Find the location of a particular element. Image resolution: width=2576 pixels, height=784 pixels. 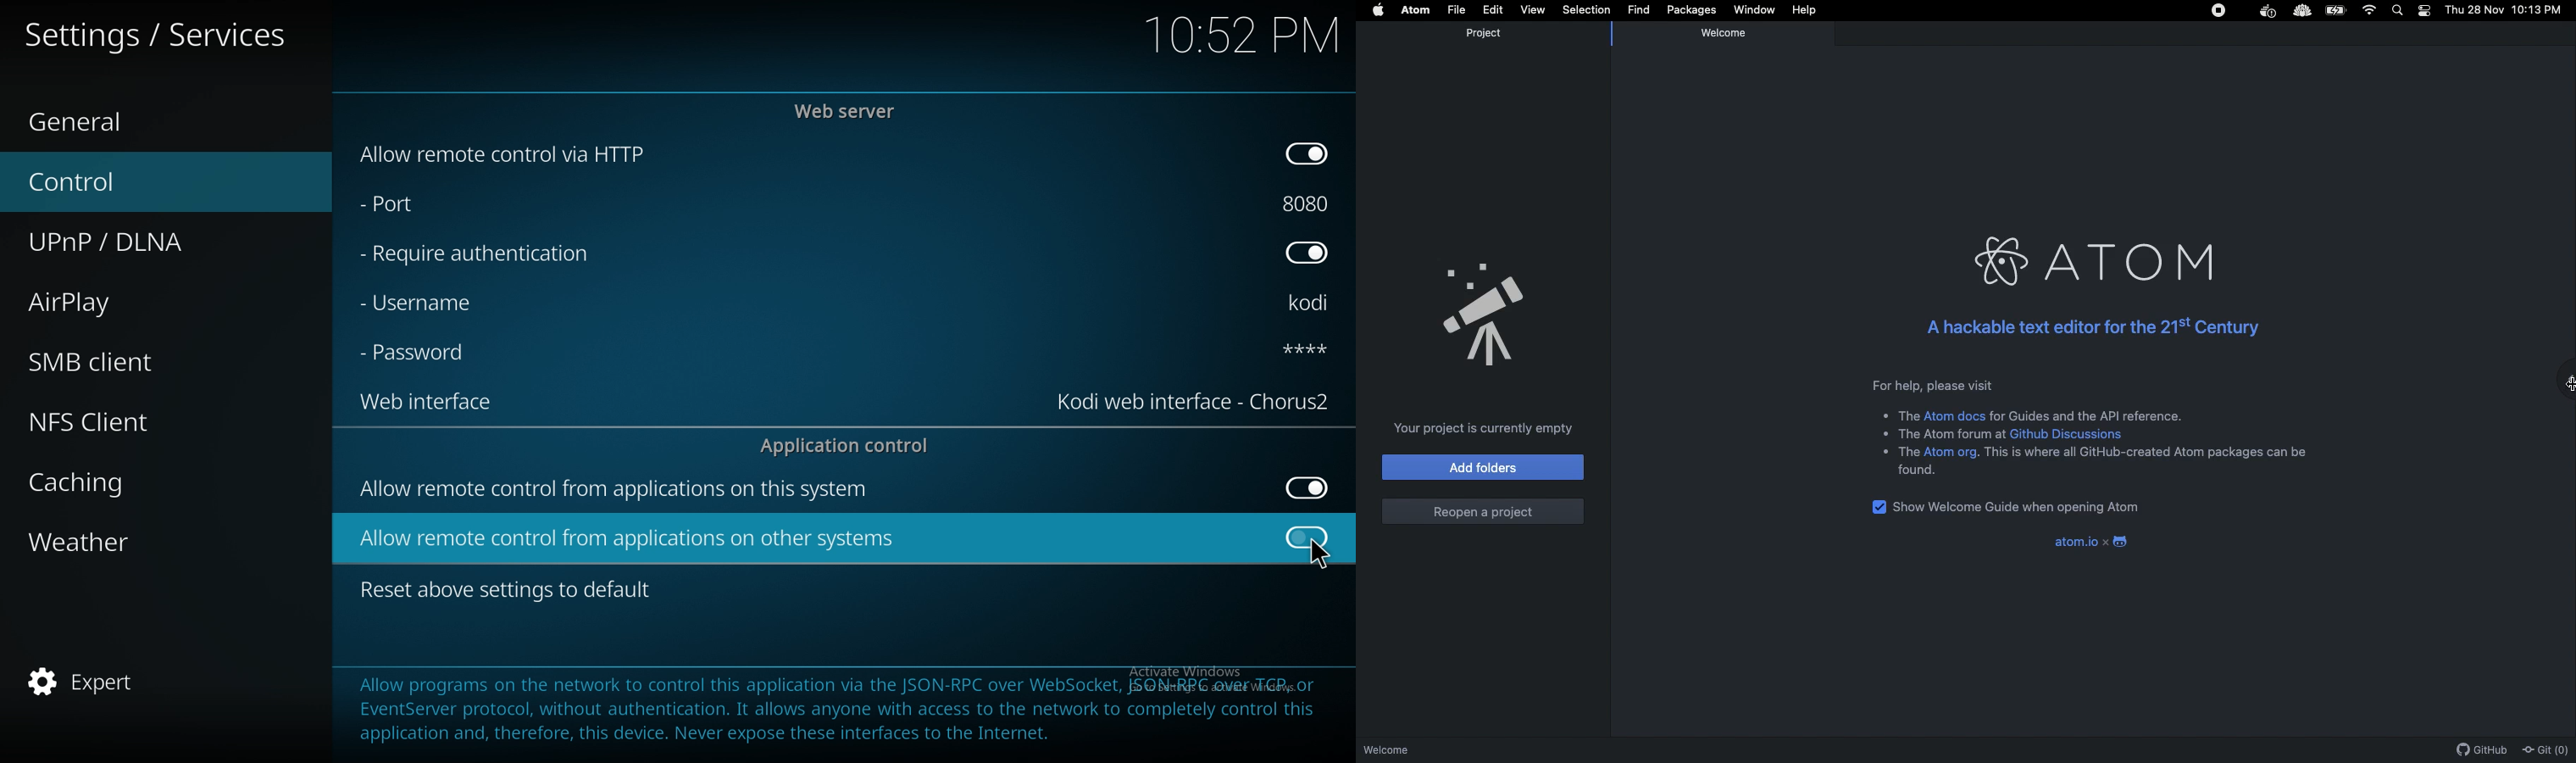

Battery is located at coordinates (2338, 11).